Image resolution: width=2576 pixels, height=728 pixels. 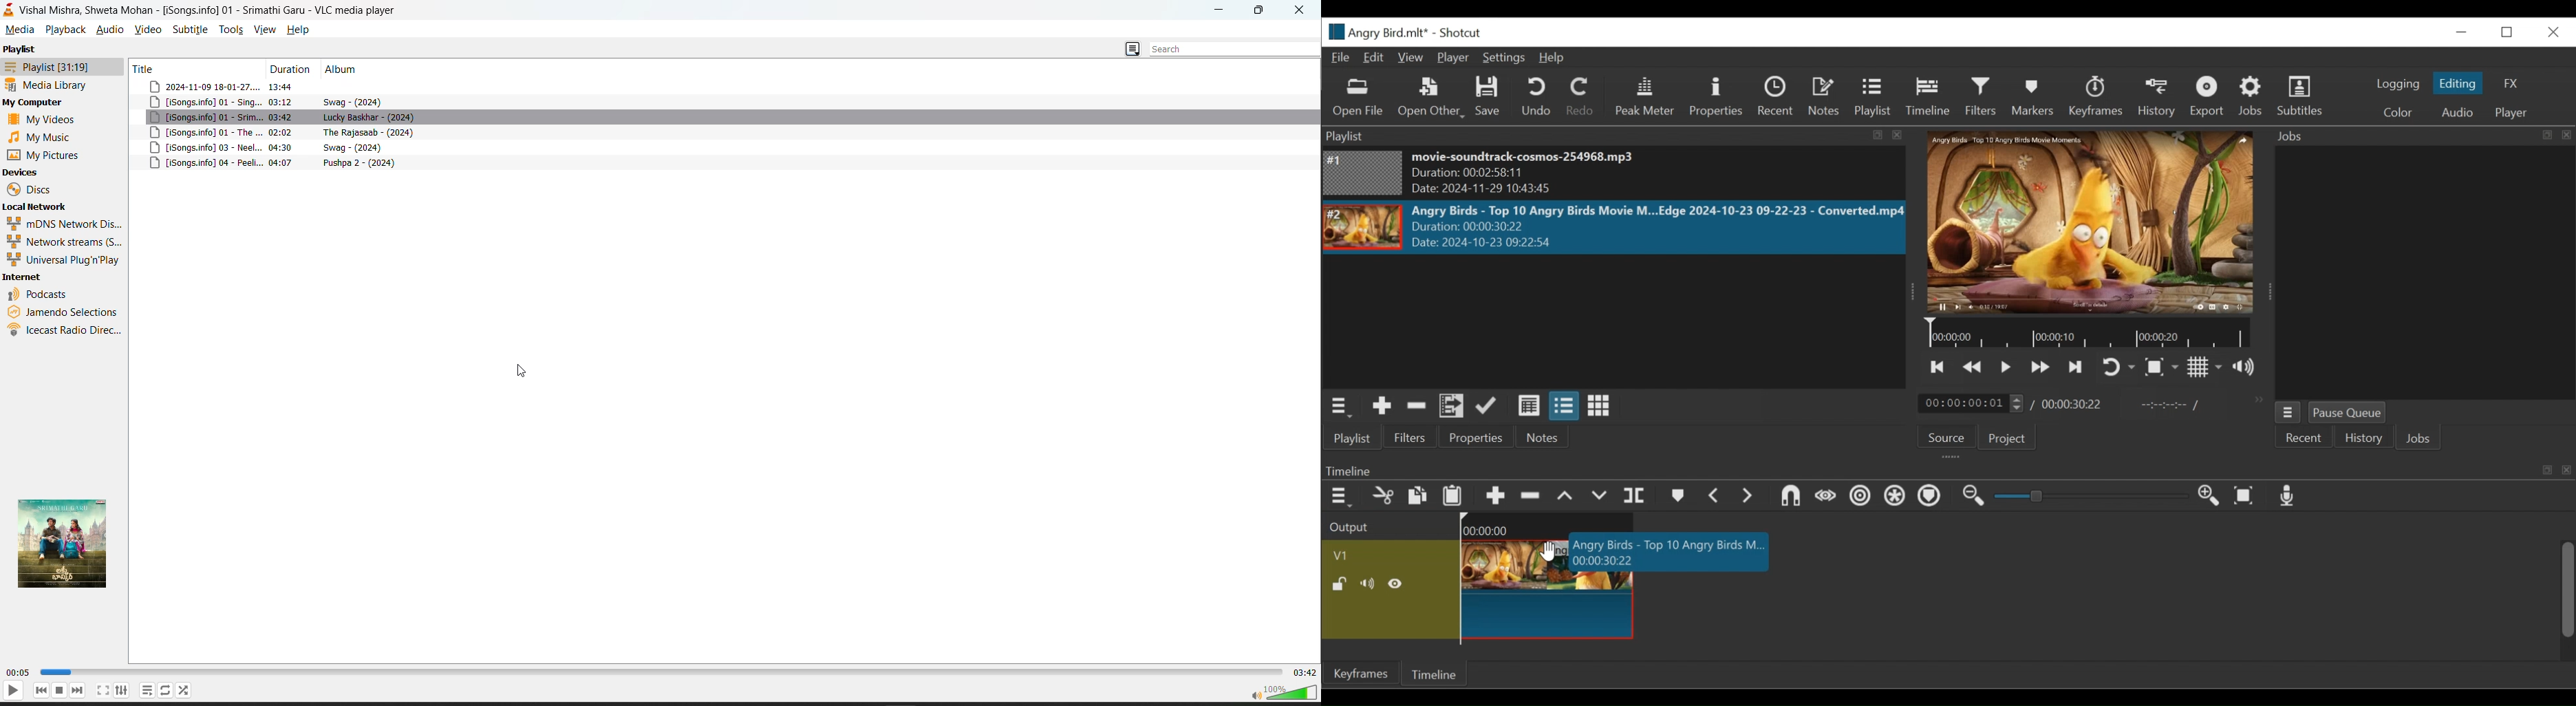 I want to click on maximize, so click(x=1261, y=10).